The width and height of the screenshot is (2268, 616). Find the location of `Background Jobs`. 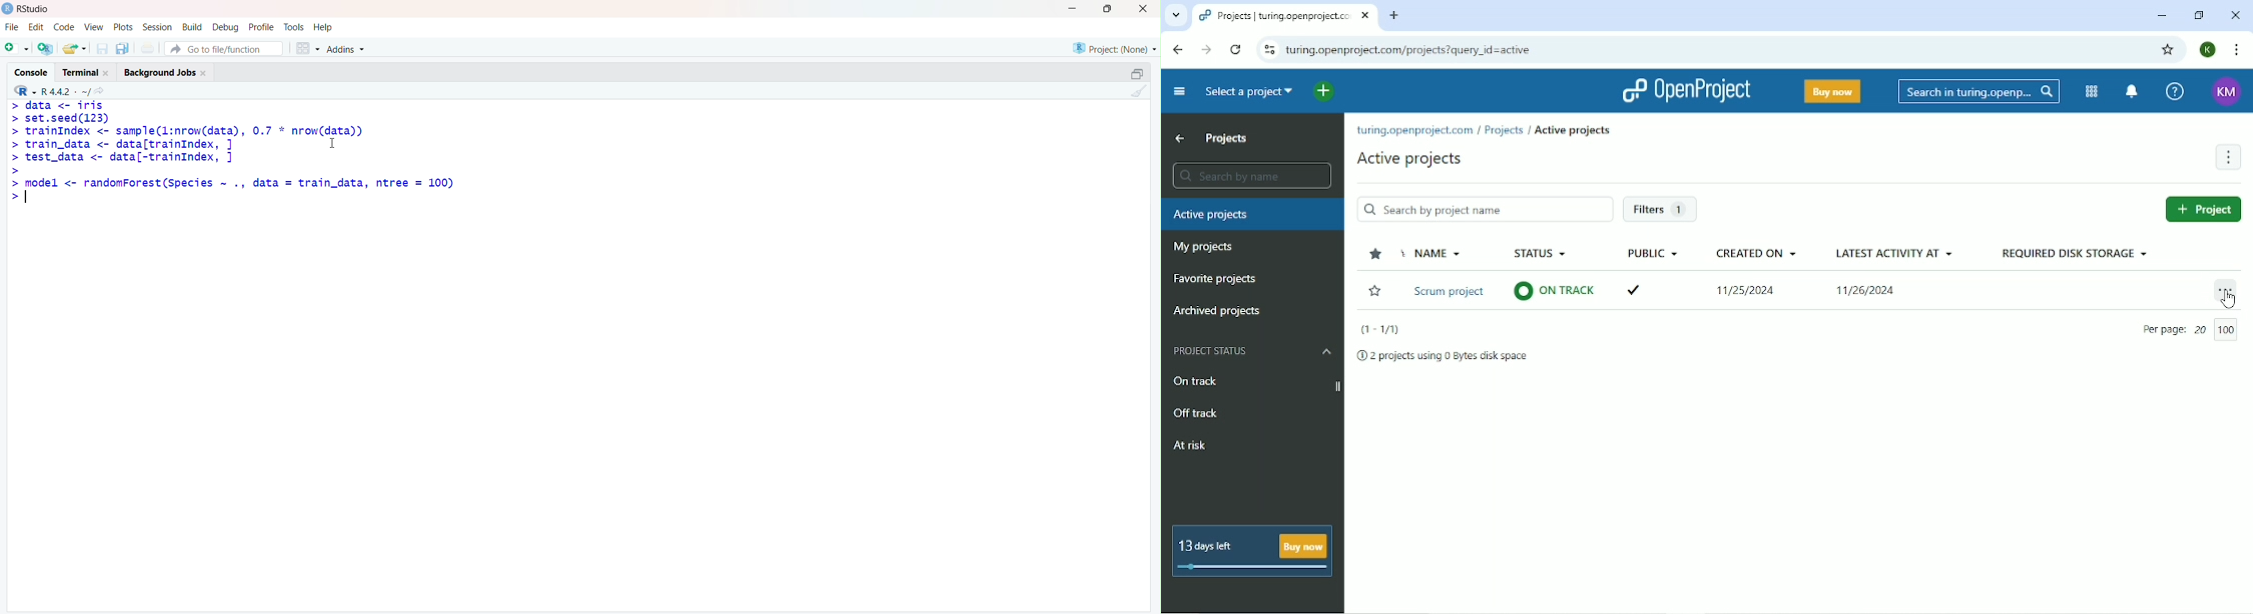

Background Jobs is located at coordinates (165, 71).